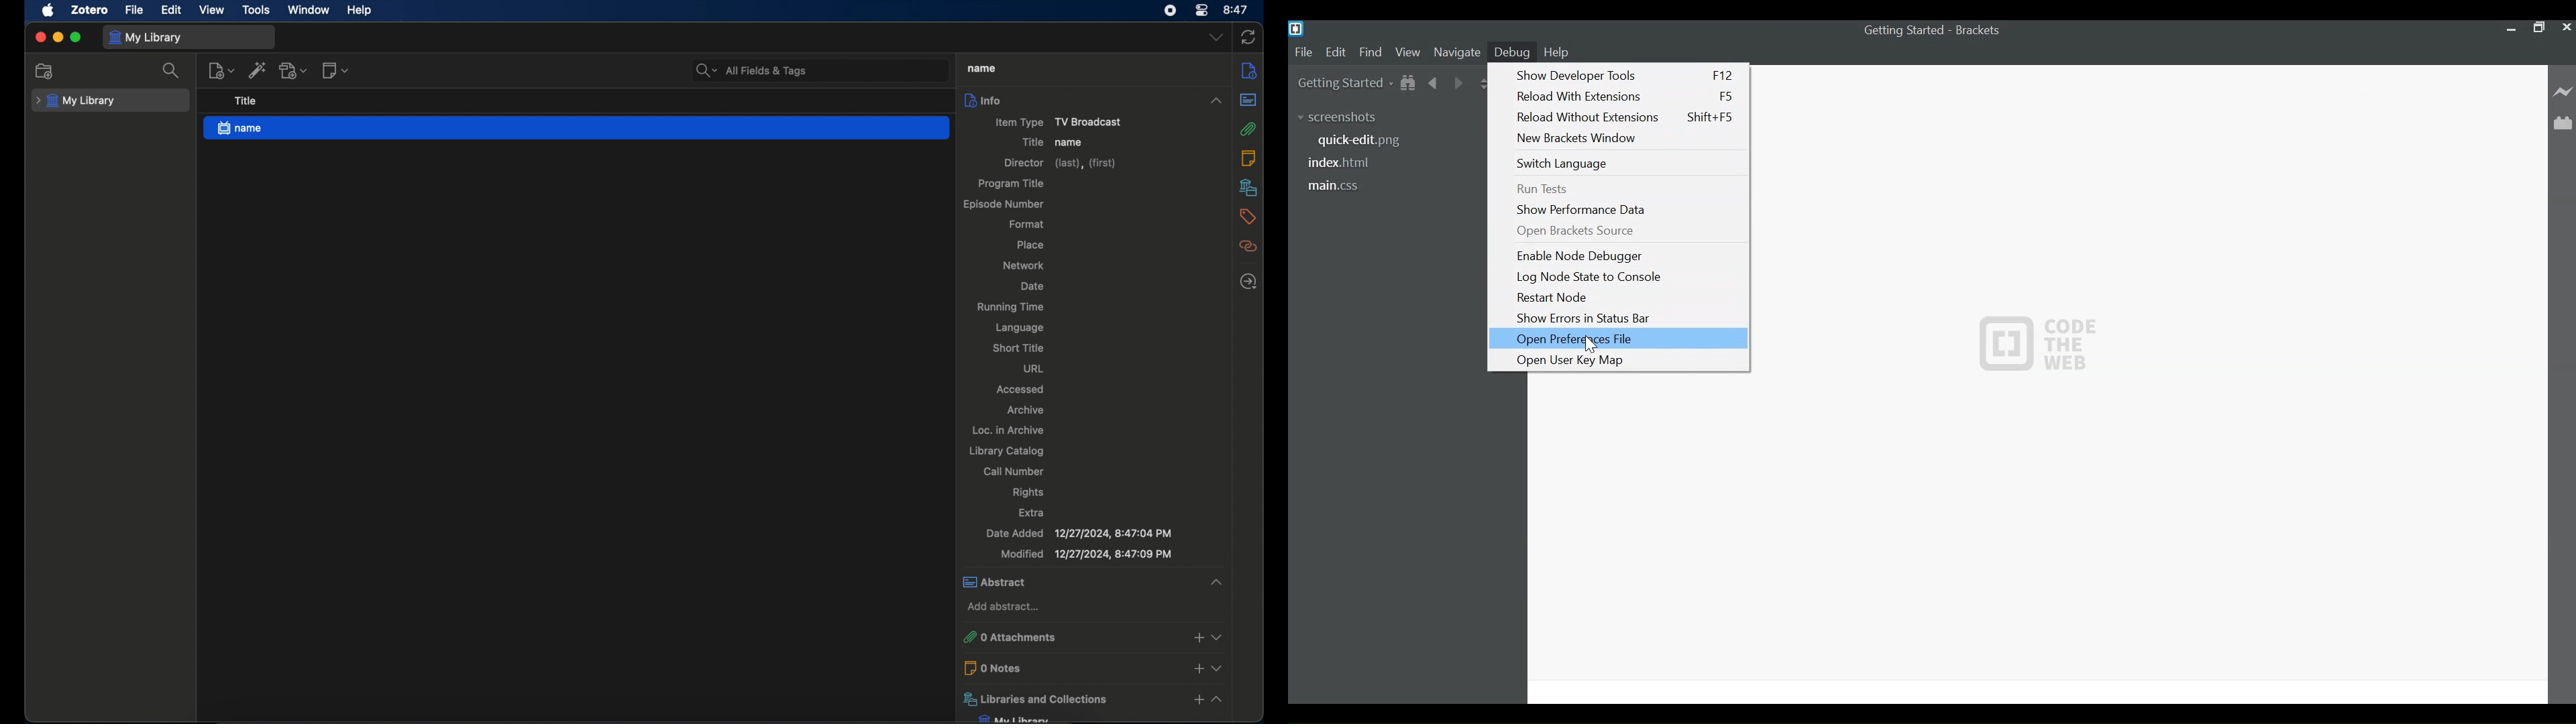  What do you see at coordinates (1343, 164) in the screenshot?
I see `index.html file` at bounding box center [1343, 164].